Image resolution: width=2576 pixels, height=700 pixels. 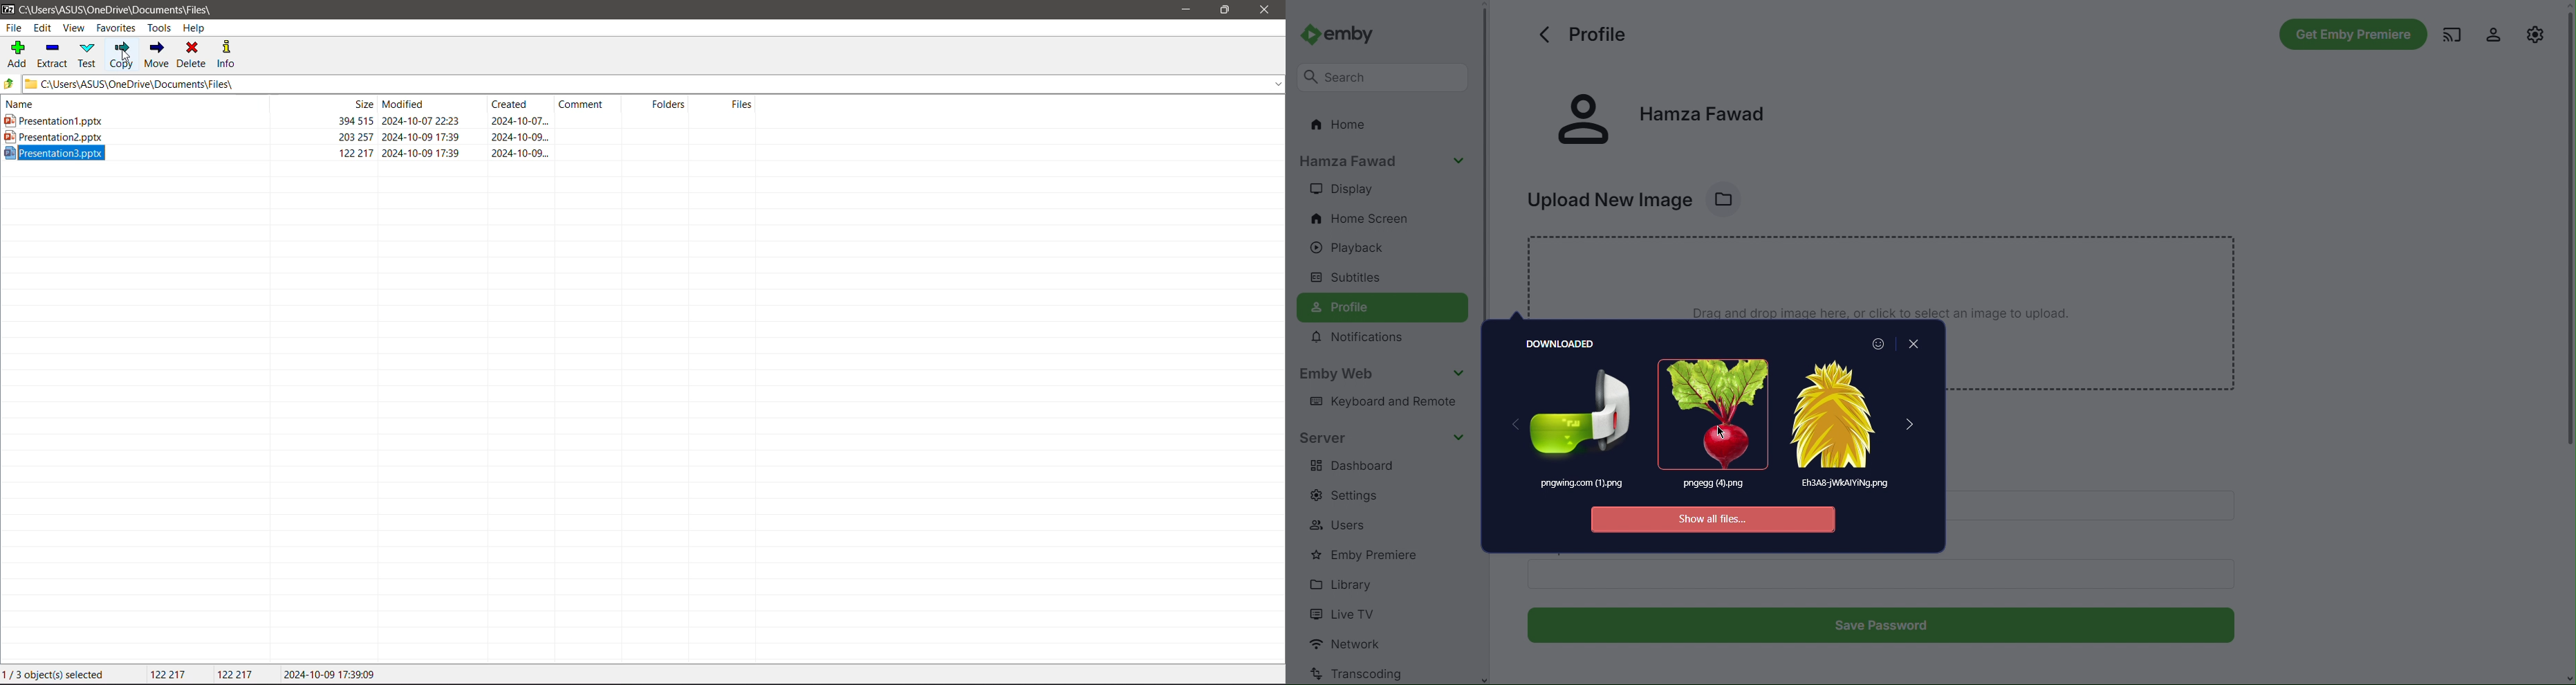 What do you see at coordinates (1387, 403) in the screenshot?
I see `Keyboard and Remote` at bounding box center [1387, 403].